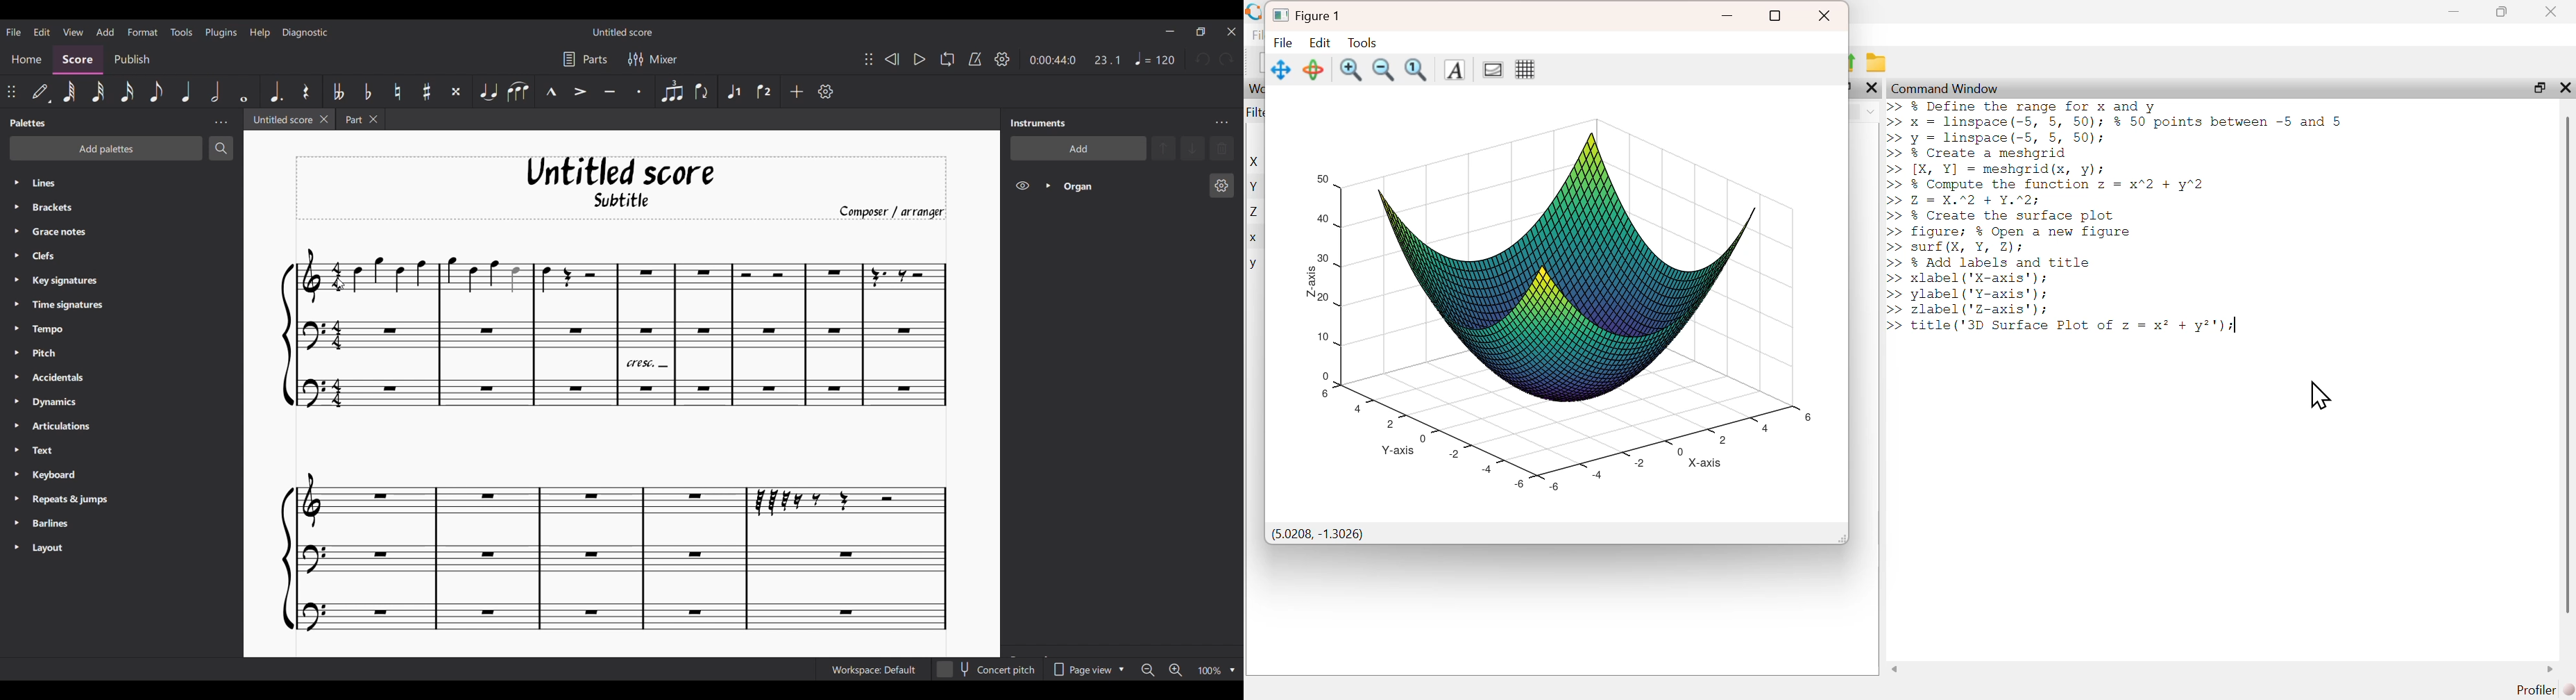 The width and height of the screenshot is (2576, 700). Describe the element at coordinates (2551, 669) in the screenshot. I see `scroll right` at that location.